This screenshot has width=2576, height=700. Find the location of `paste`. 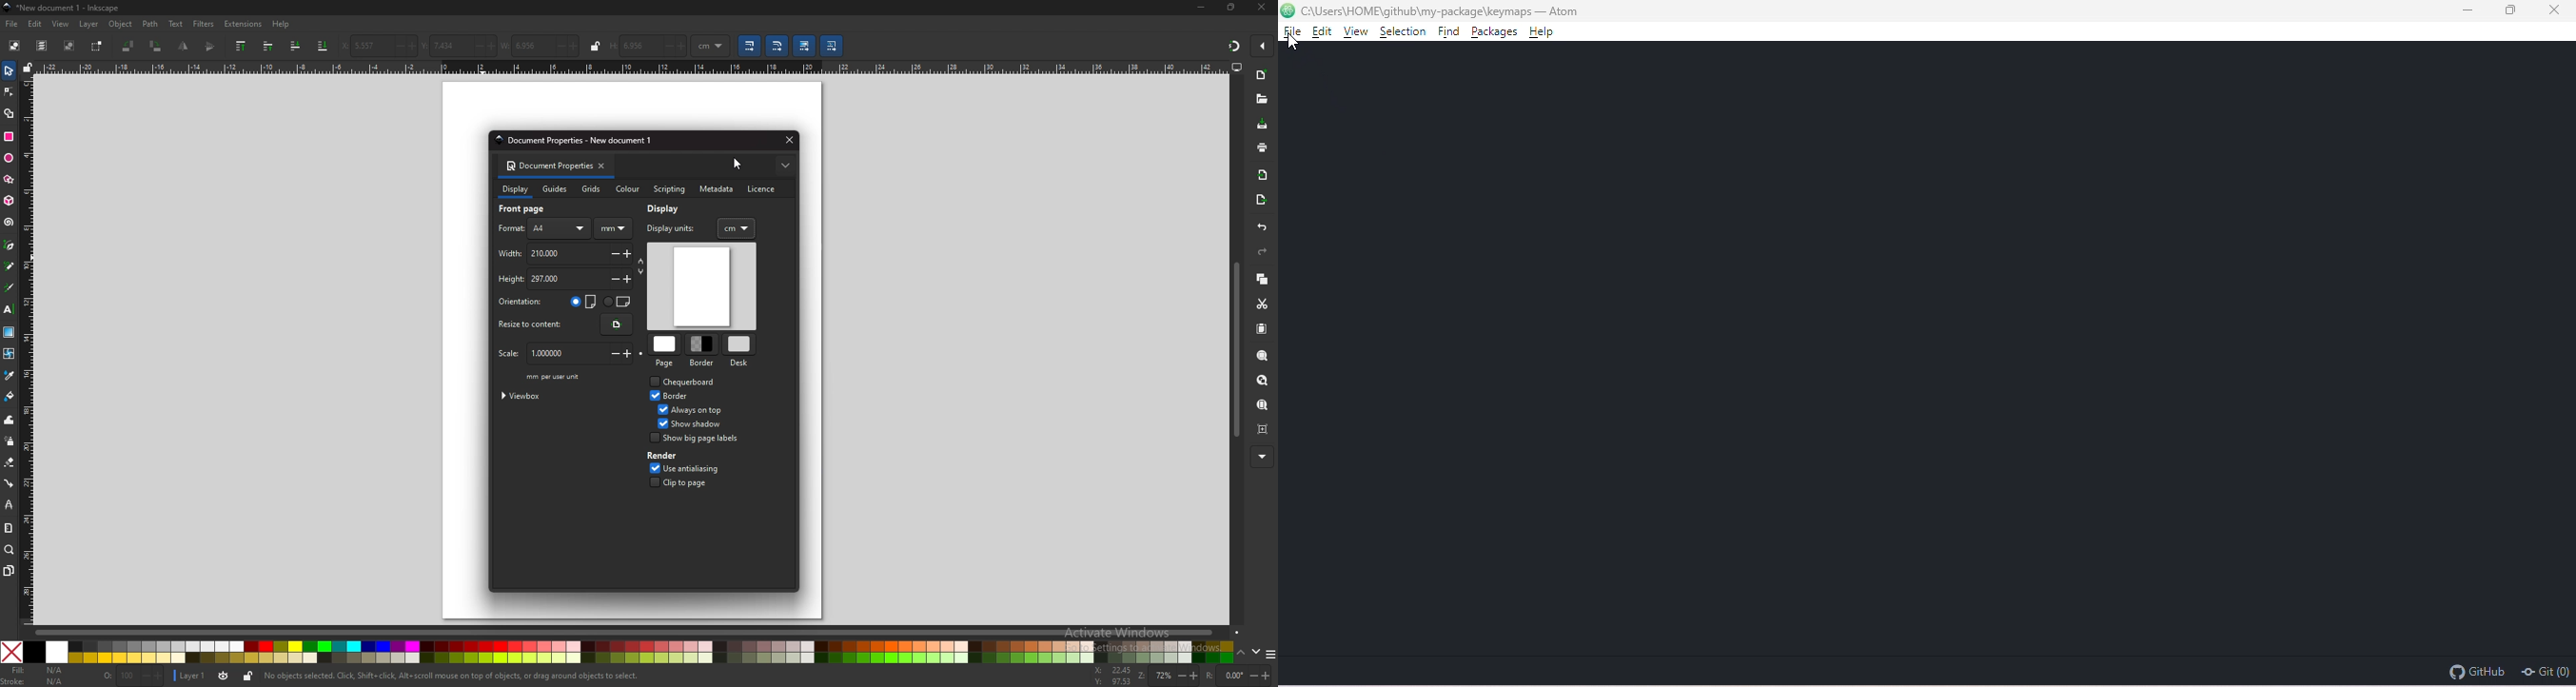

paste is located at coordinates (1263, 329).